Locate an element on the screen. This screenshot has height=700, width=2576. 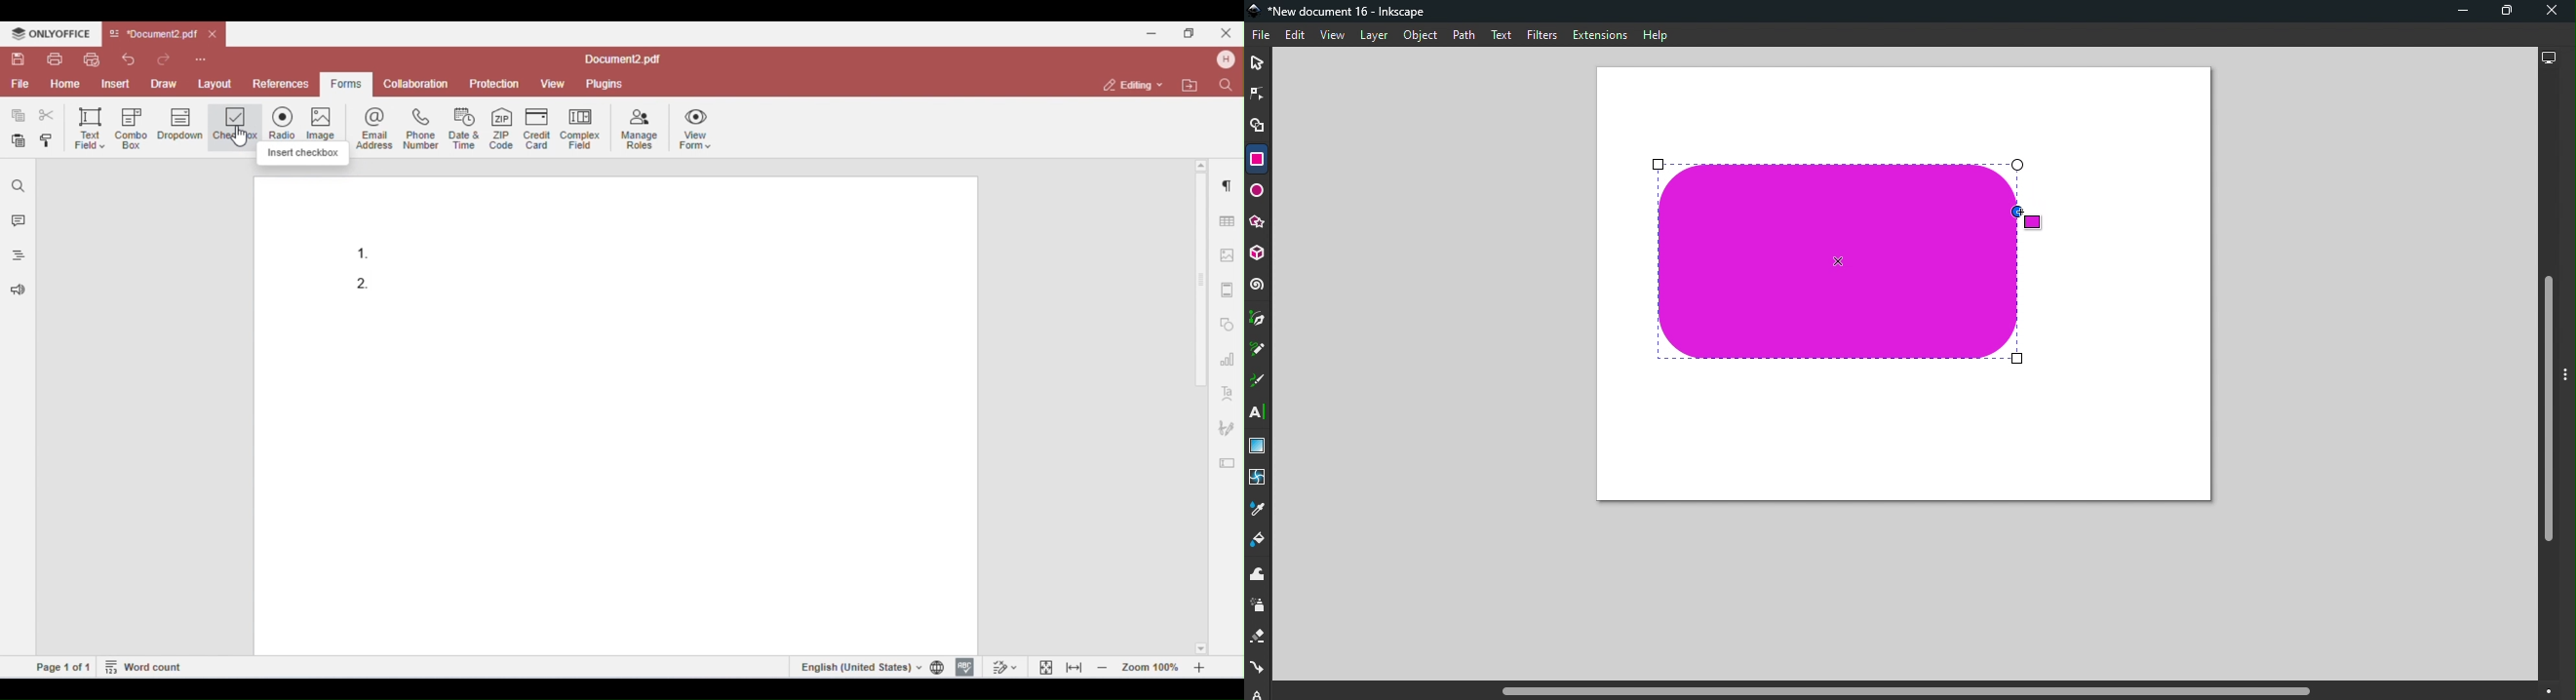
Node tool is located at coordinates (1258, 93).